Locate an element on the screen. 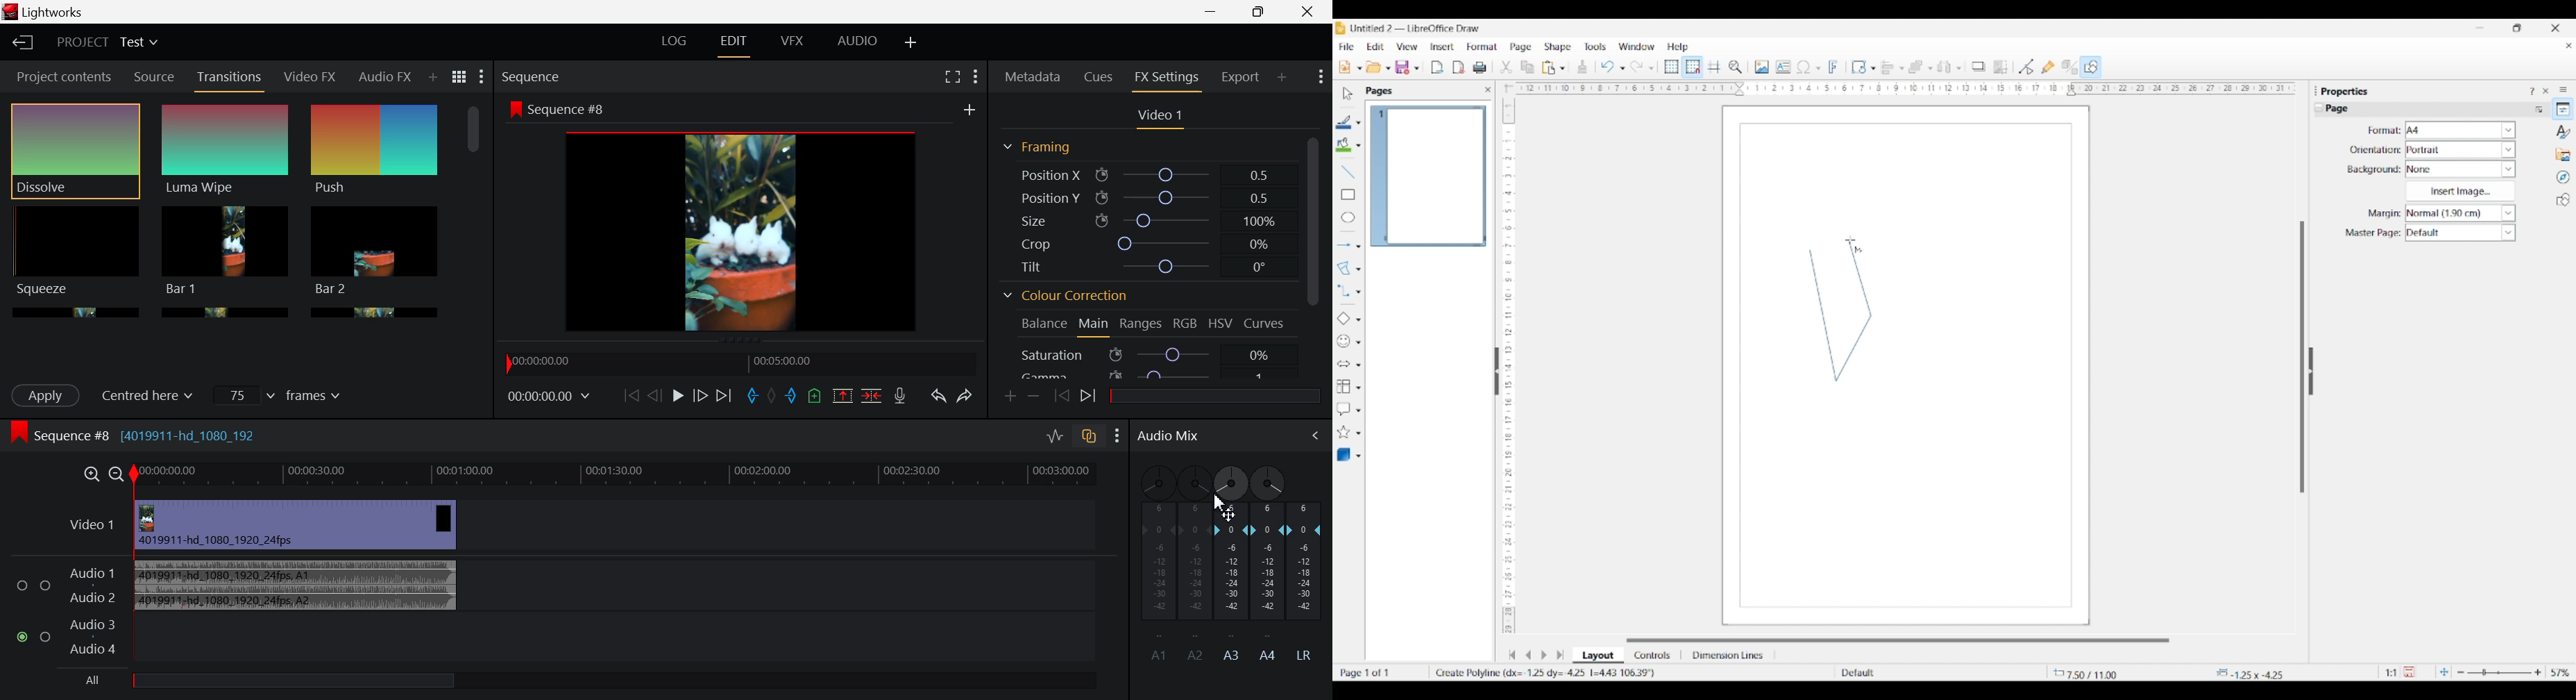 The height and width of the screenshot is (700, 2576). Saturation is located at coordinates (1148, 354).